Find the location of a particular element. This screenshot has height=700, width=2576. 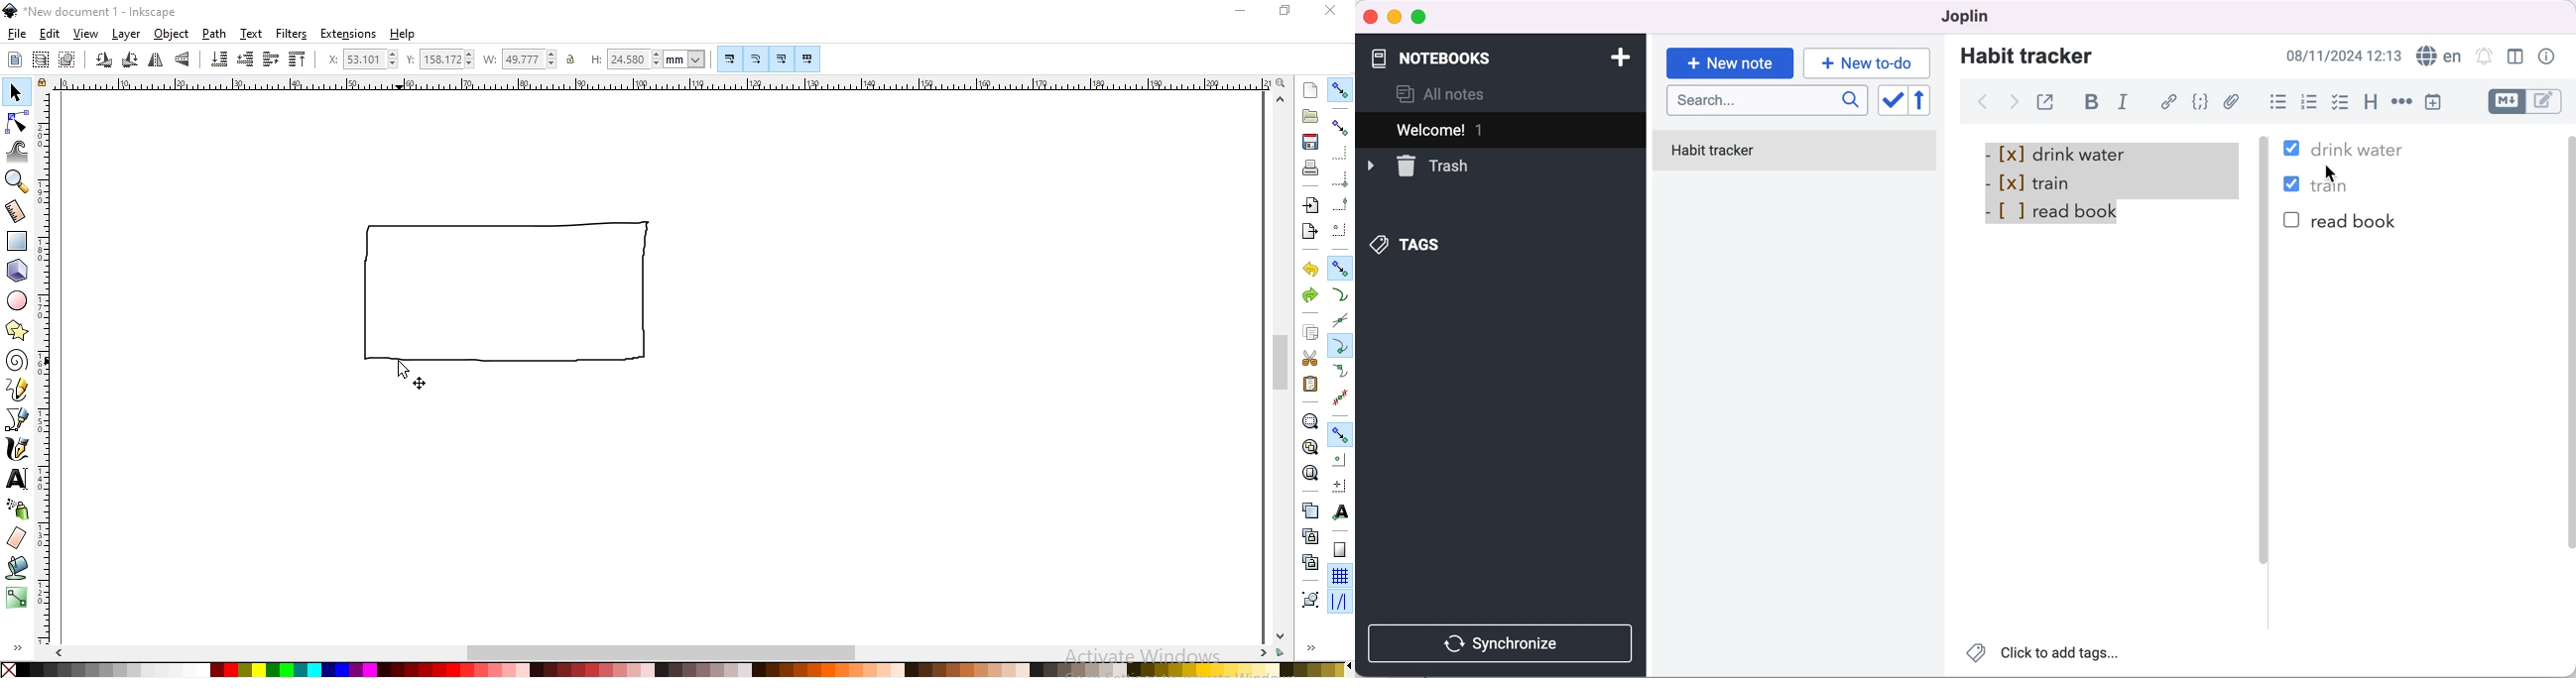

raise selection to top is located at coordinates (299, 58).